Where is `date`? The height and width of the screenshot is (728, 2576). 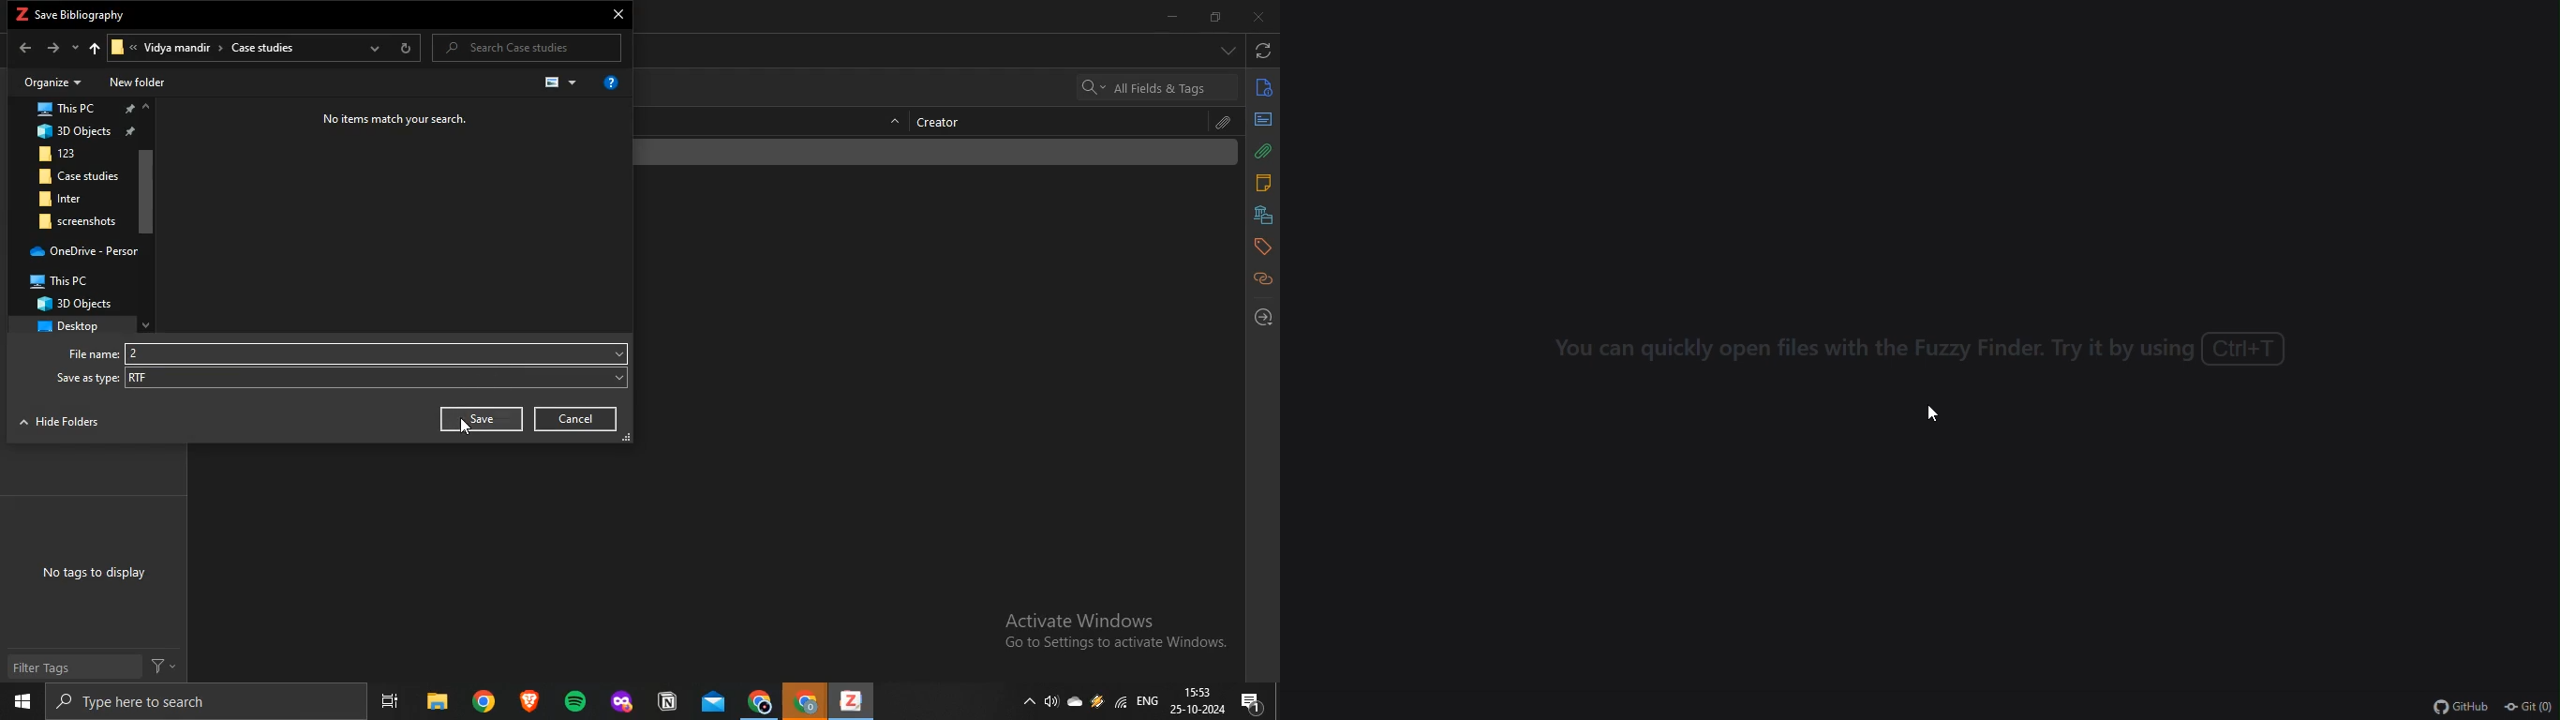
date is located at coordinates (1199, 710).